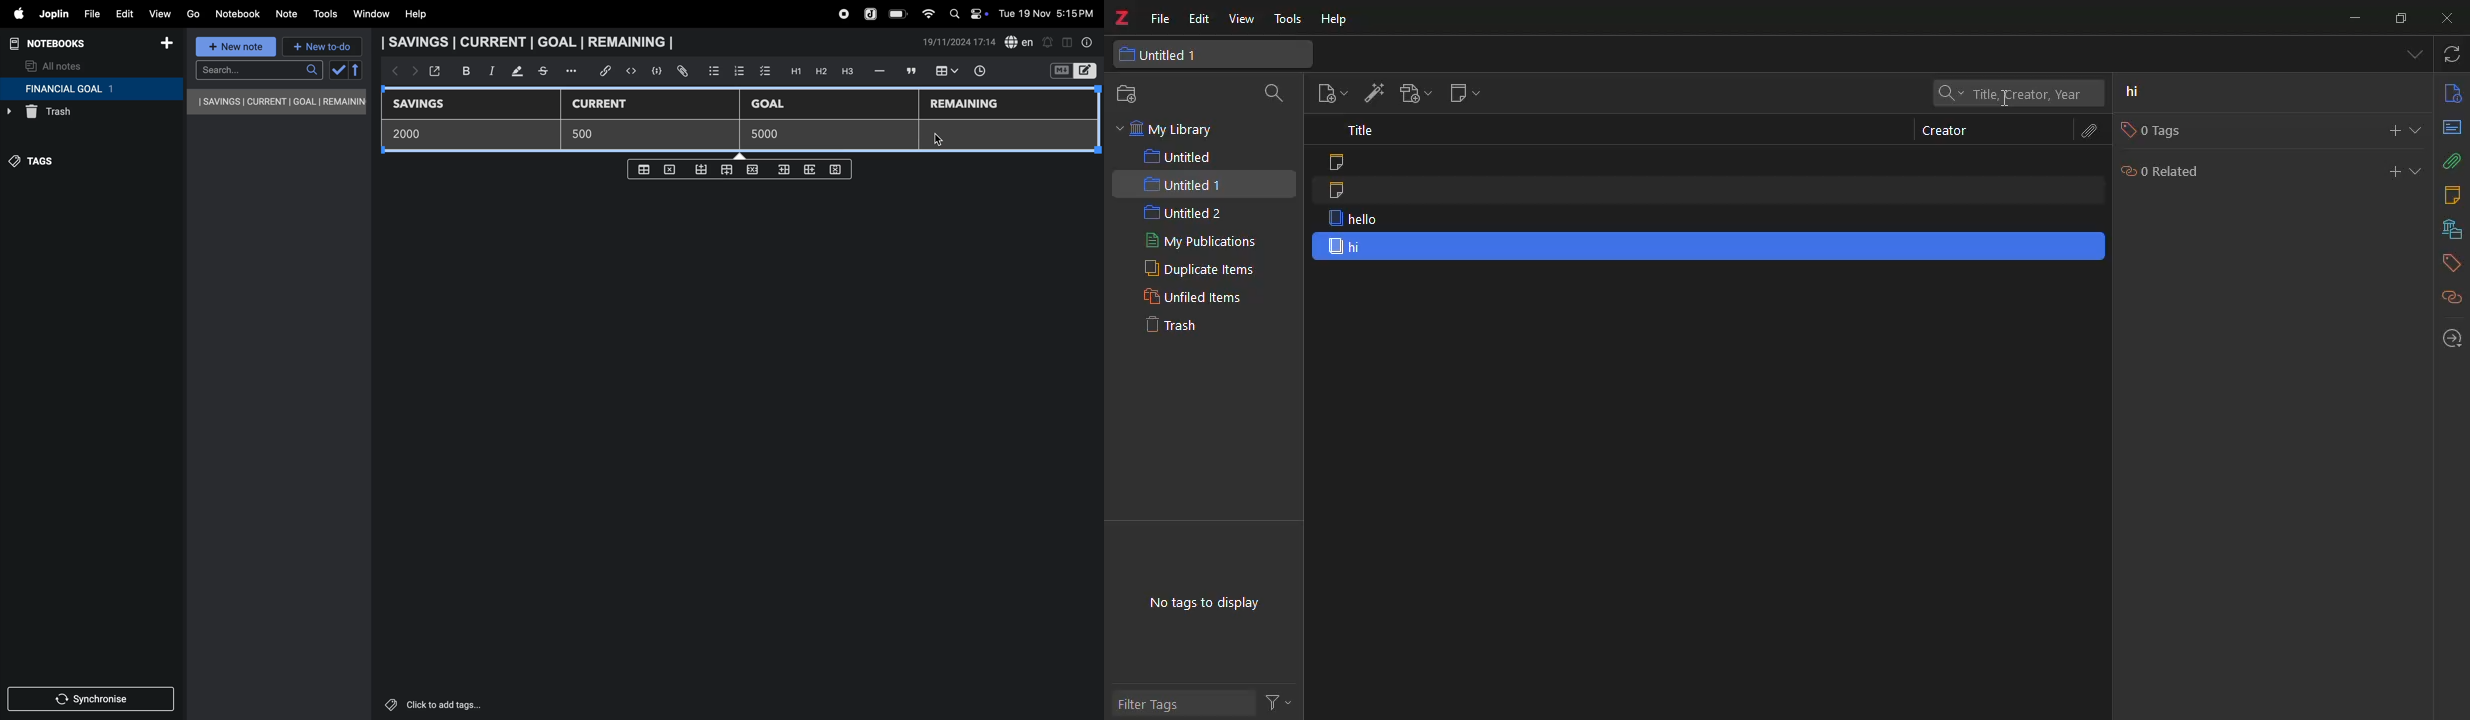 Image resolution: width=2492 pixels, height=728 pixels. Describe the element at coordinates (423, 14) in the screenshot. I see `help` at that location.